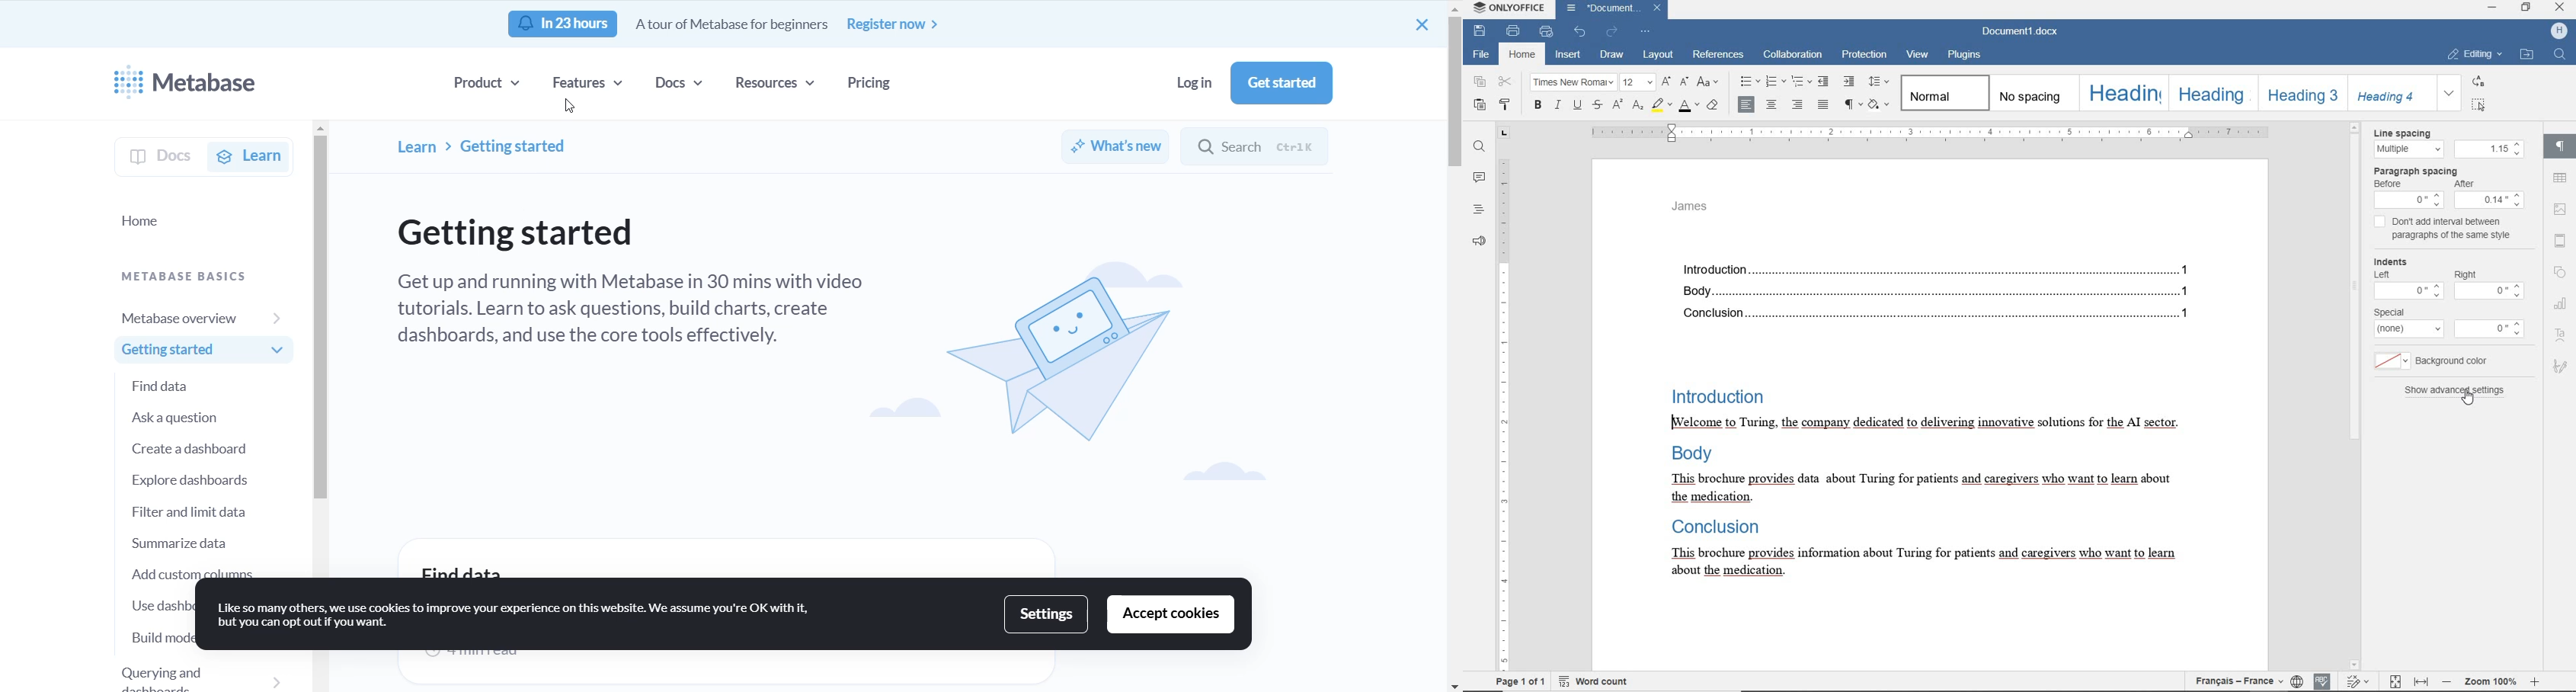 The height and width of the screenshot is (700, 2576). What do you see at coordinates (200, 84) in the screenshot?
I see `logo and name` at bounding box center [200, 84].